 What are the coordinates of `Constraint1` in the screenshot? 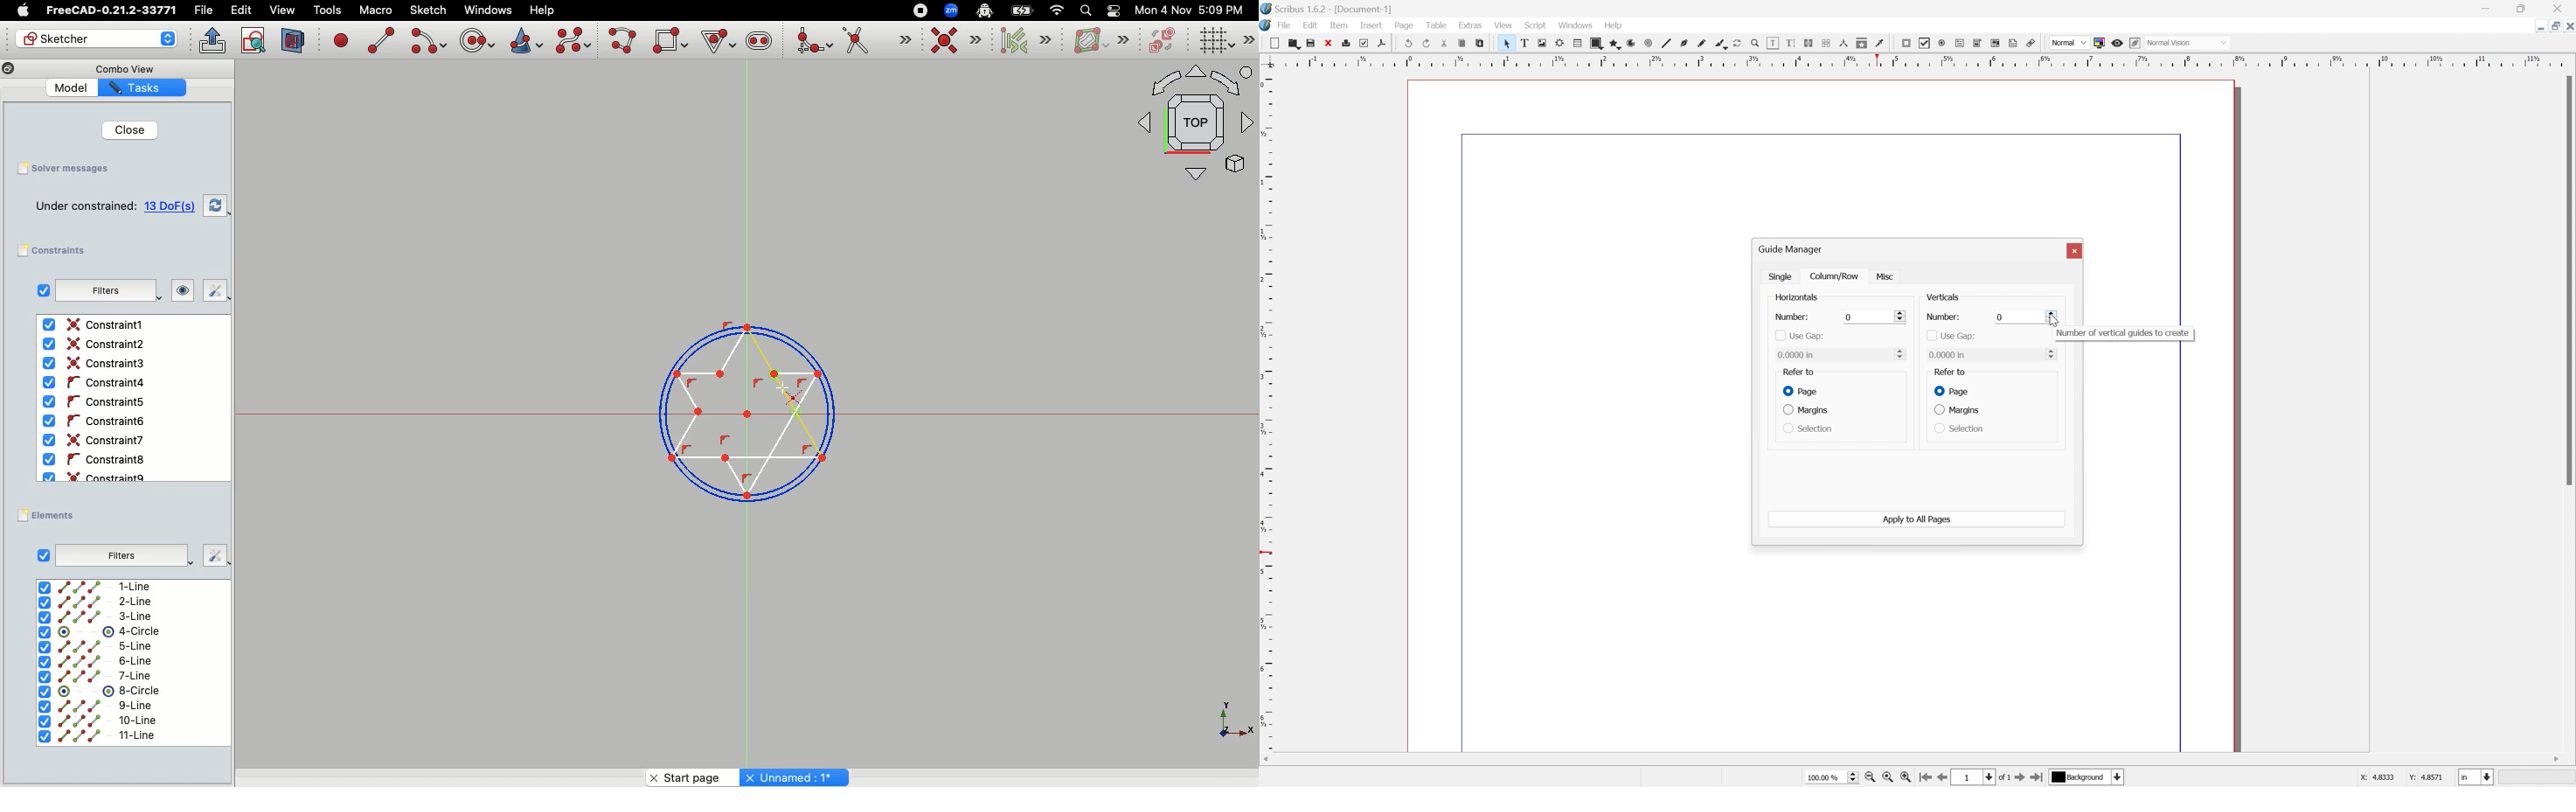 It's located at (96, 325).